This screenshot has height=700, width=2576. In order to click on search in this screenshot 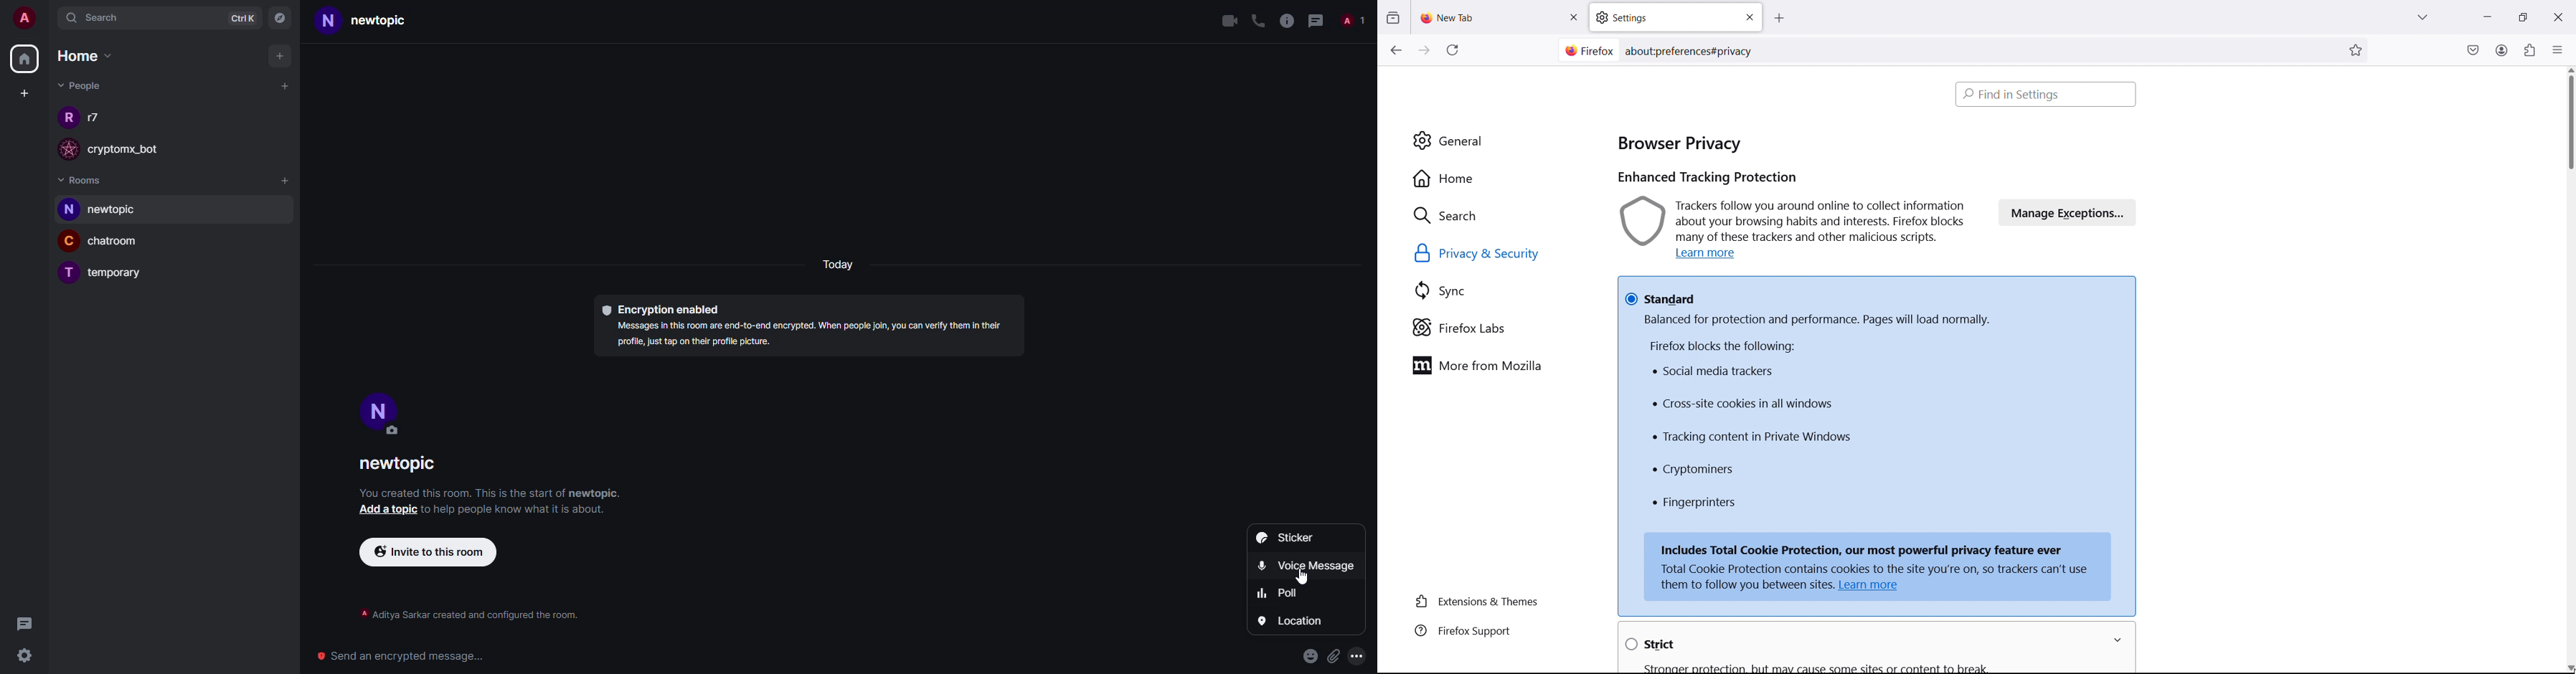, I will do `click(97, 19)`.